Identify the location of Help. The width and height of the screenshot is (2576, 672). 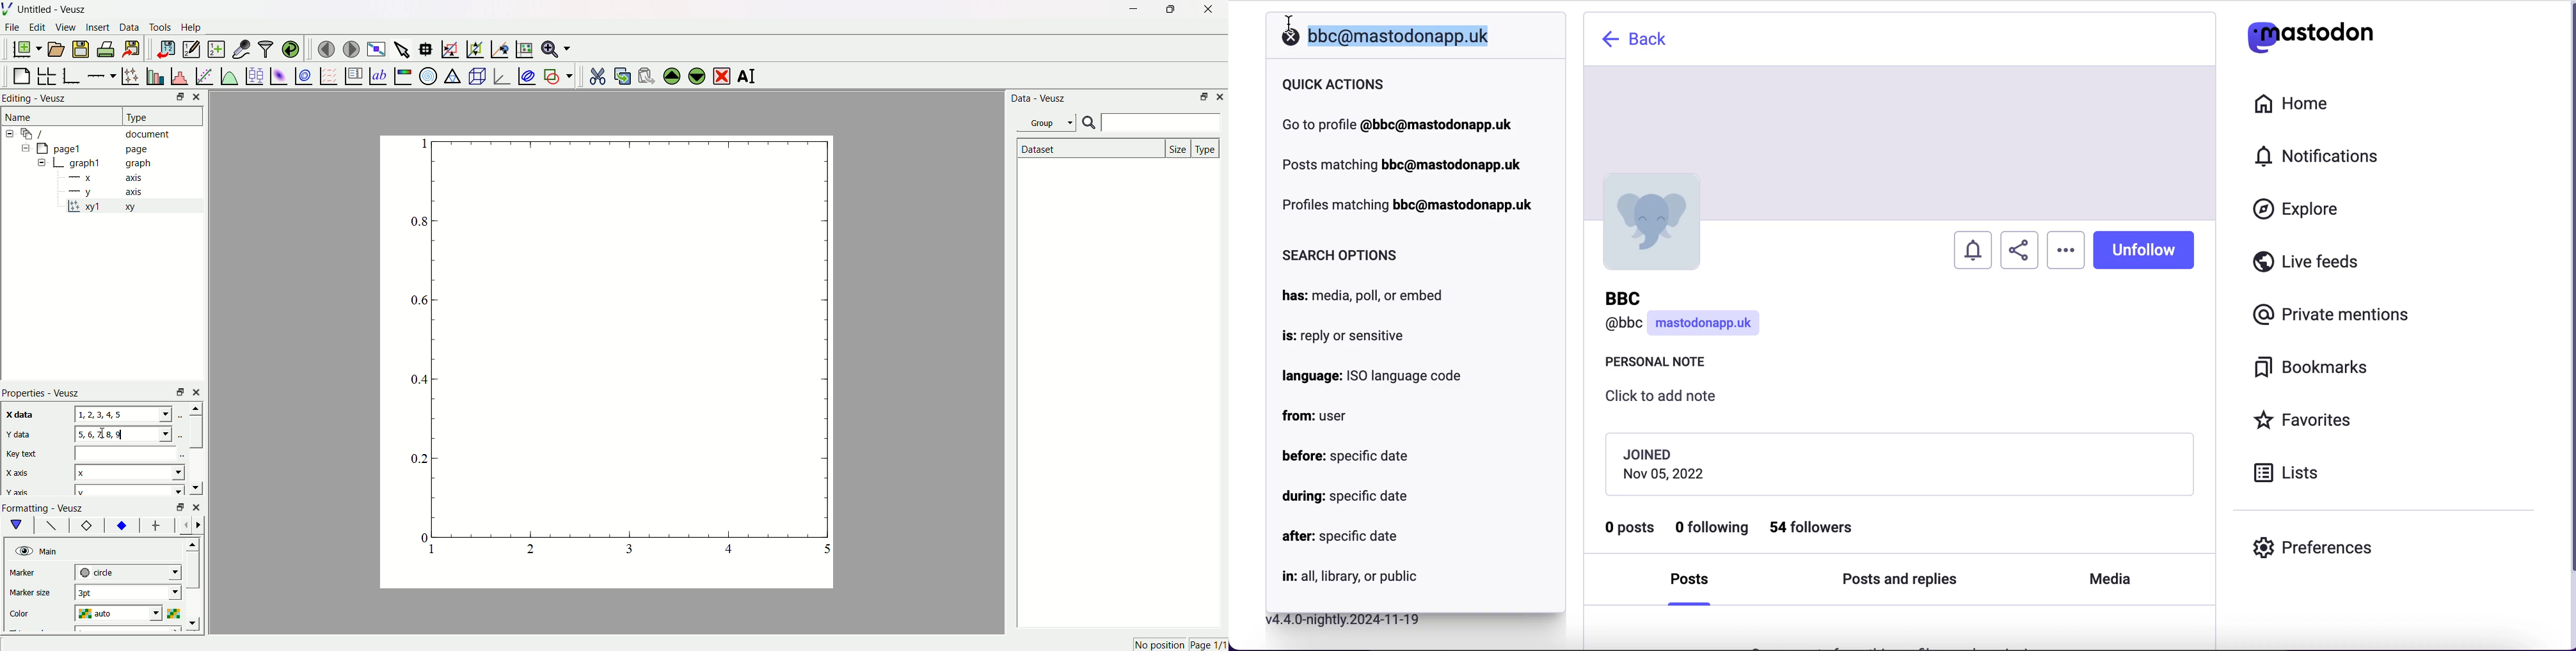
(195, 27).